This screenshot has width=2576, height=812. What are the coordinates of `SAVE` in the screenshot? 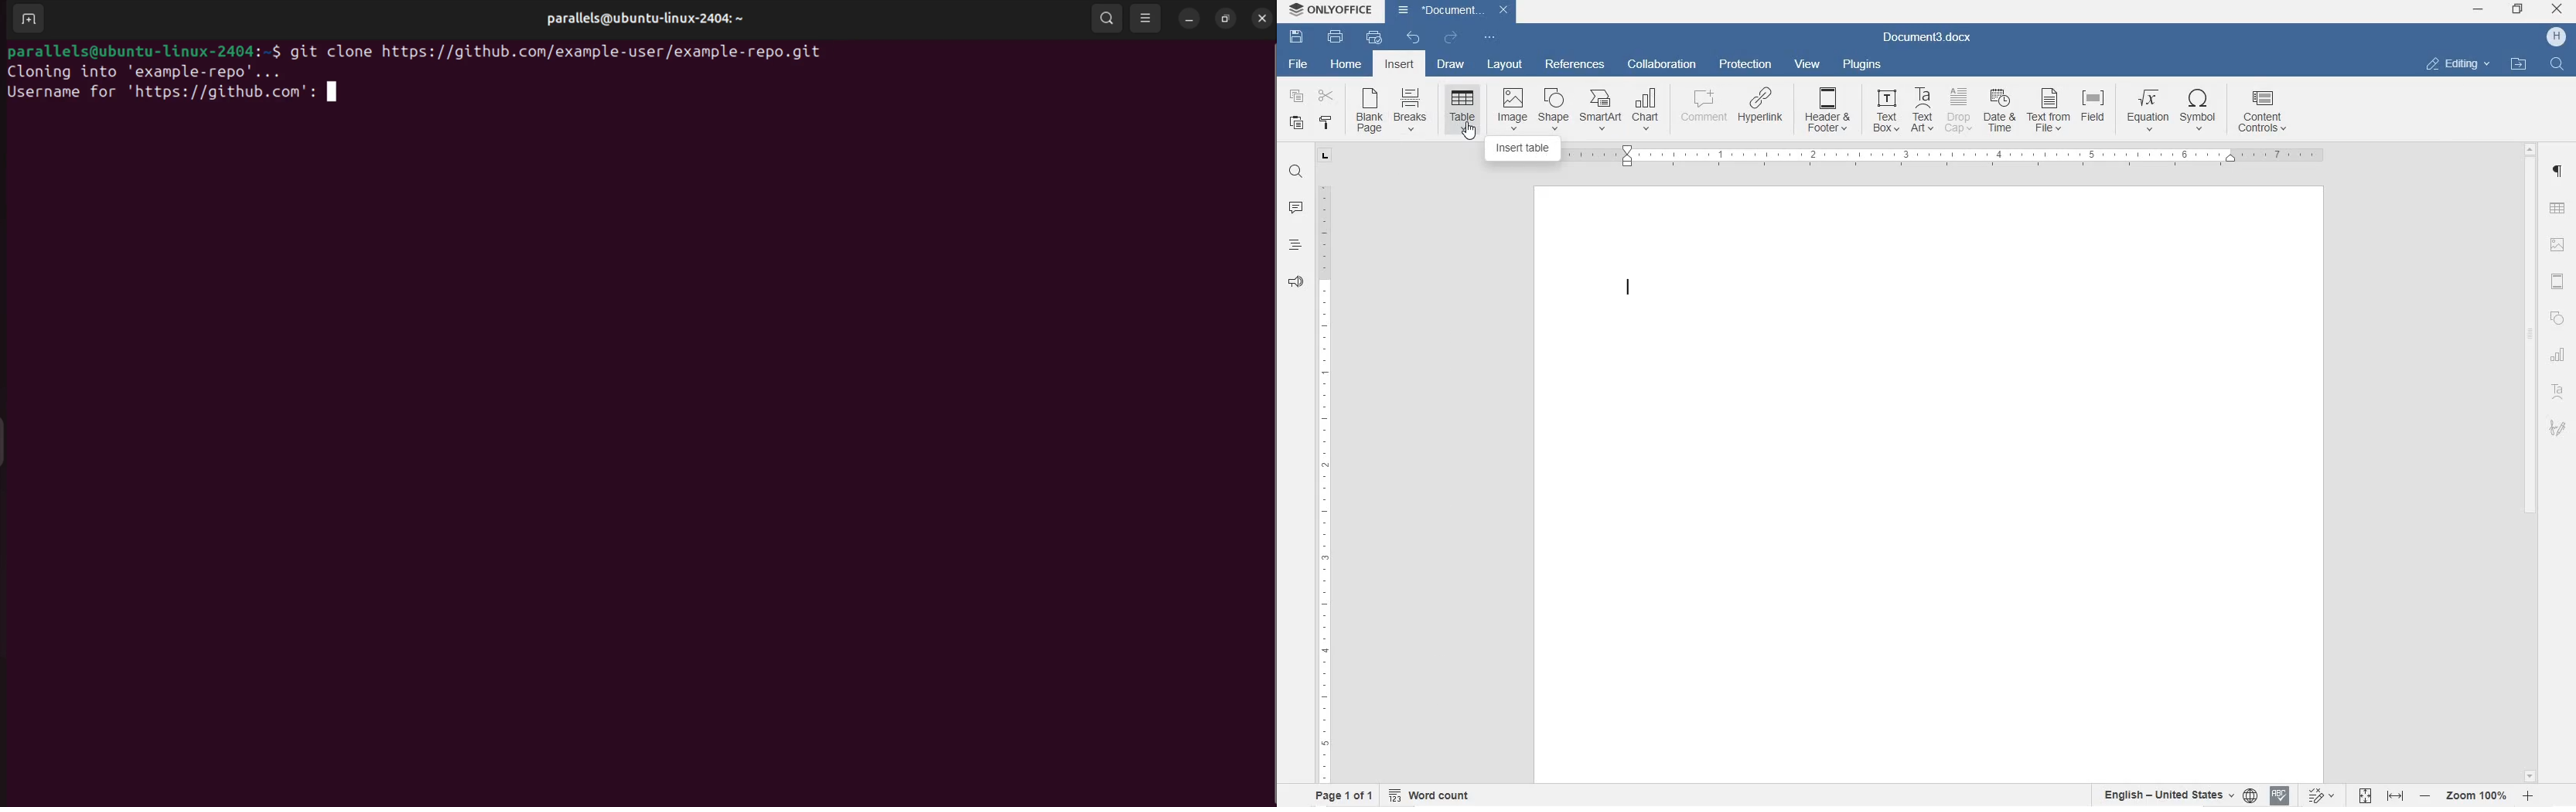 It's located at (1298, 35).